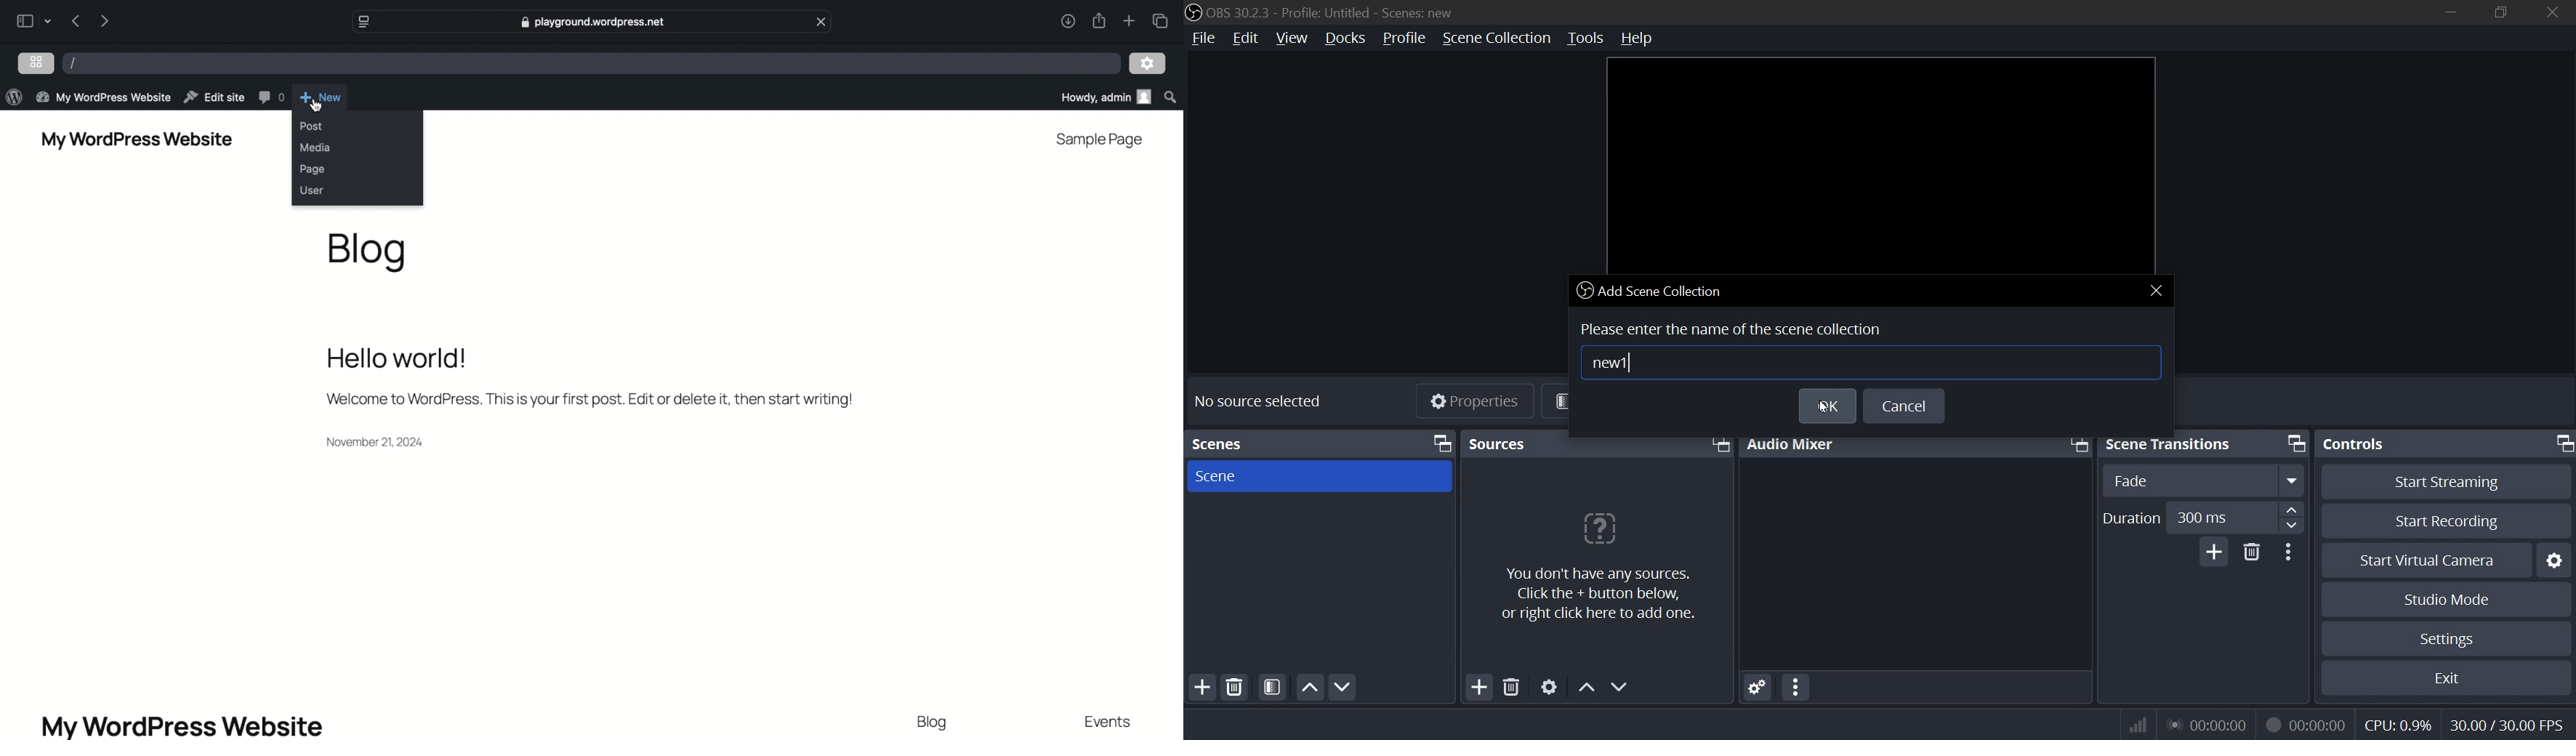 The width and height of the screenshot is (2576, 756). I want to click on open source filters, so click(1271, 687).